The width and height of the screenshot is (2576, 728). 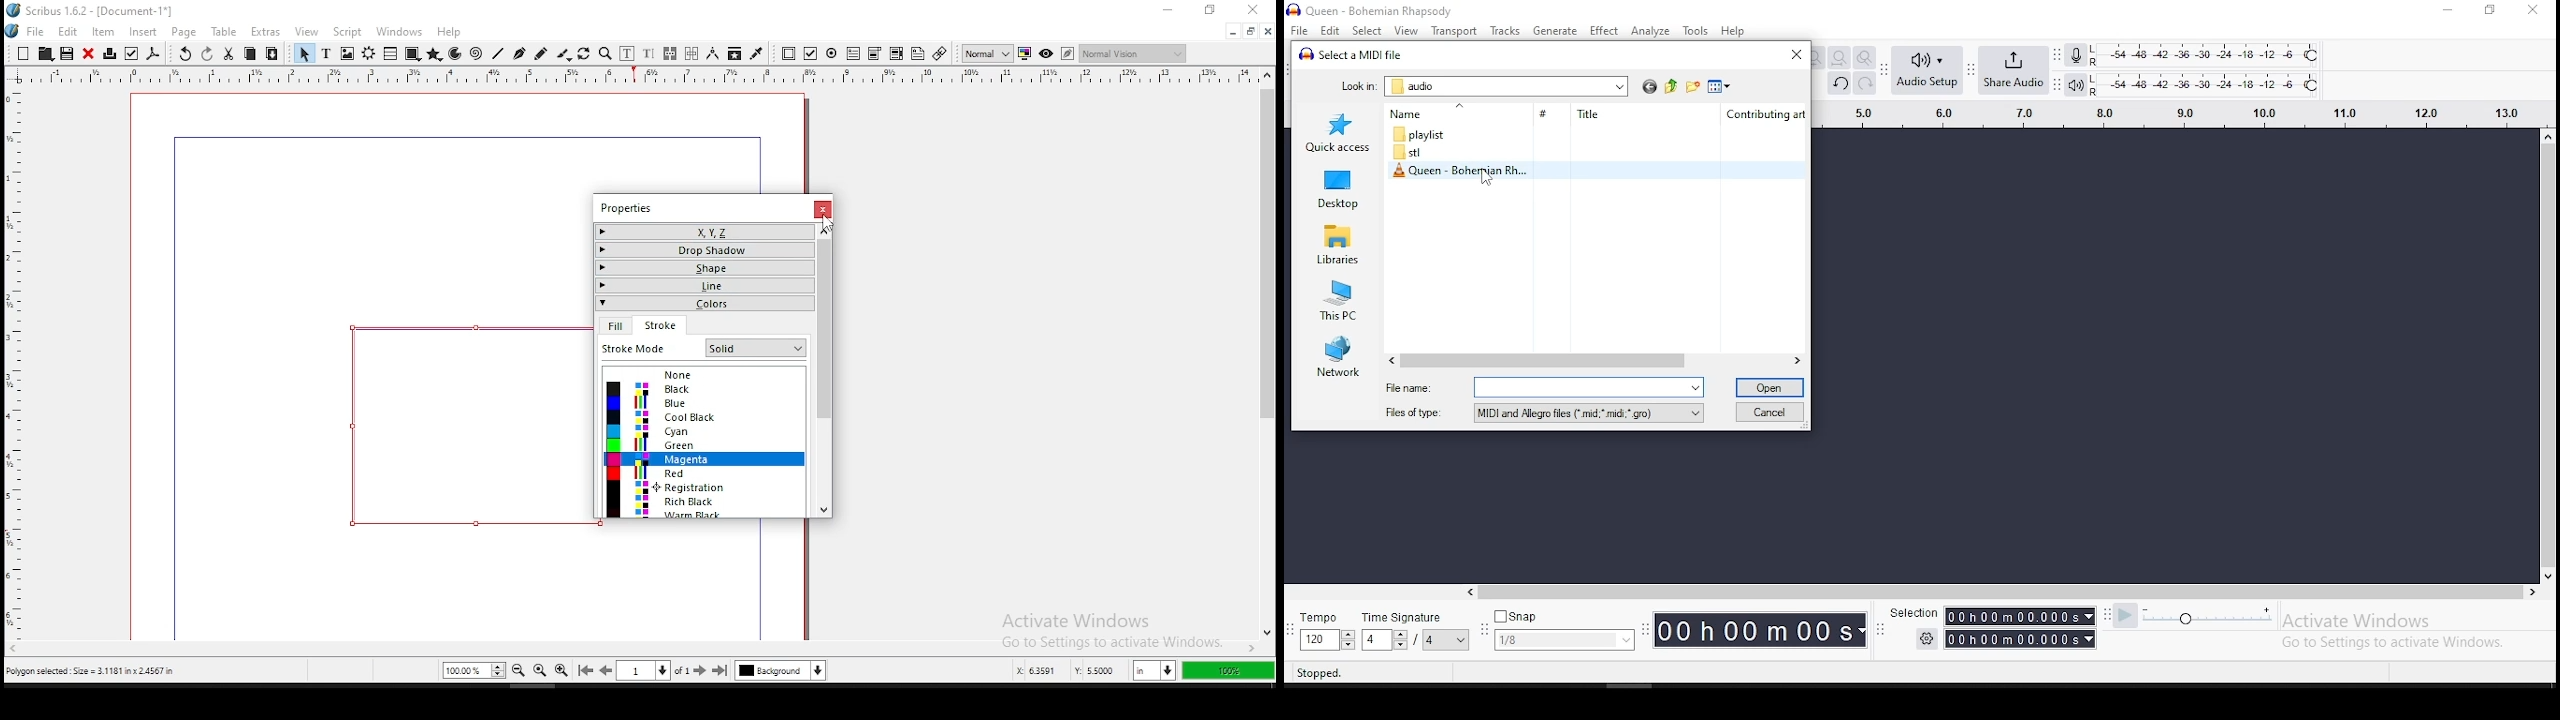 I want to click on icon, so click(x=1372, y=9).